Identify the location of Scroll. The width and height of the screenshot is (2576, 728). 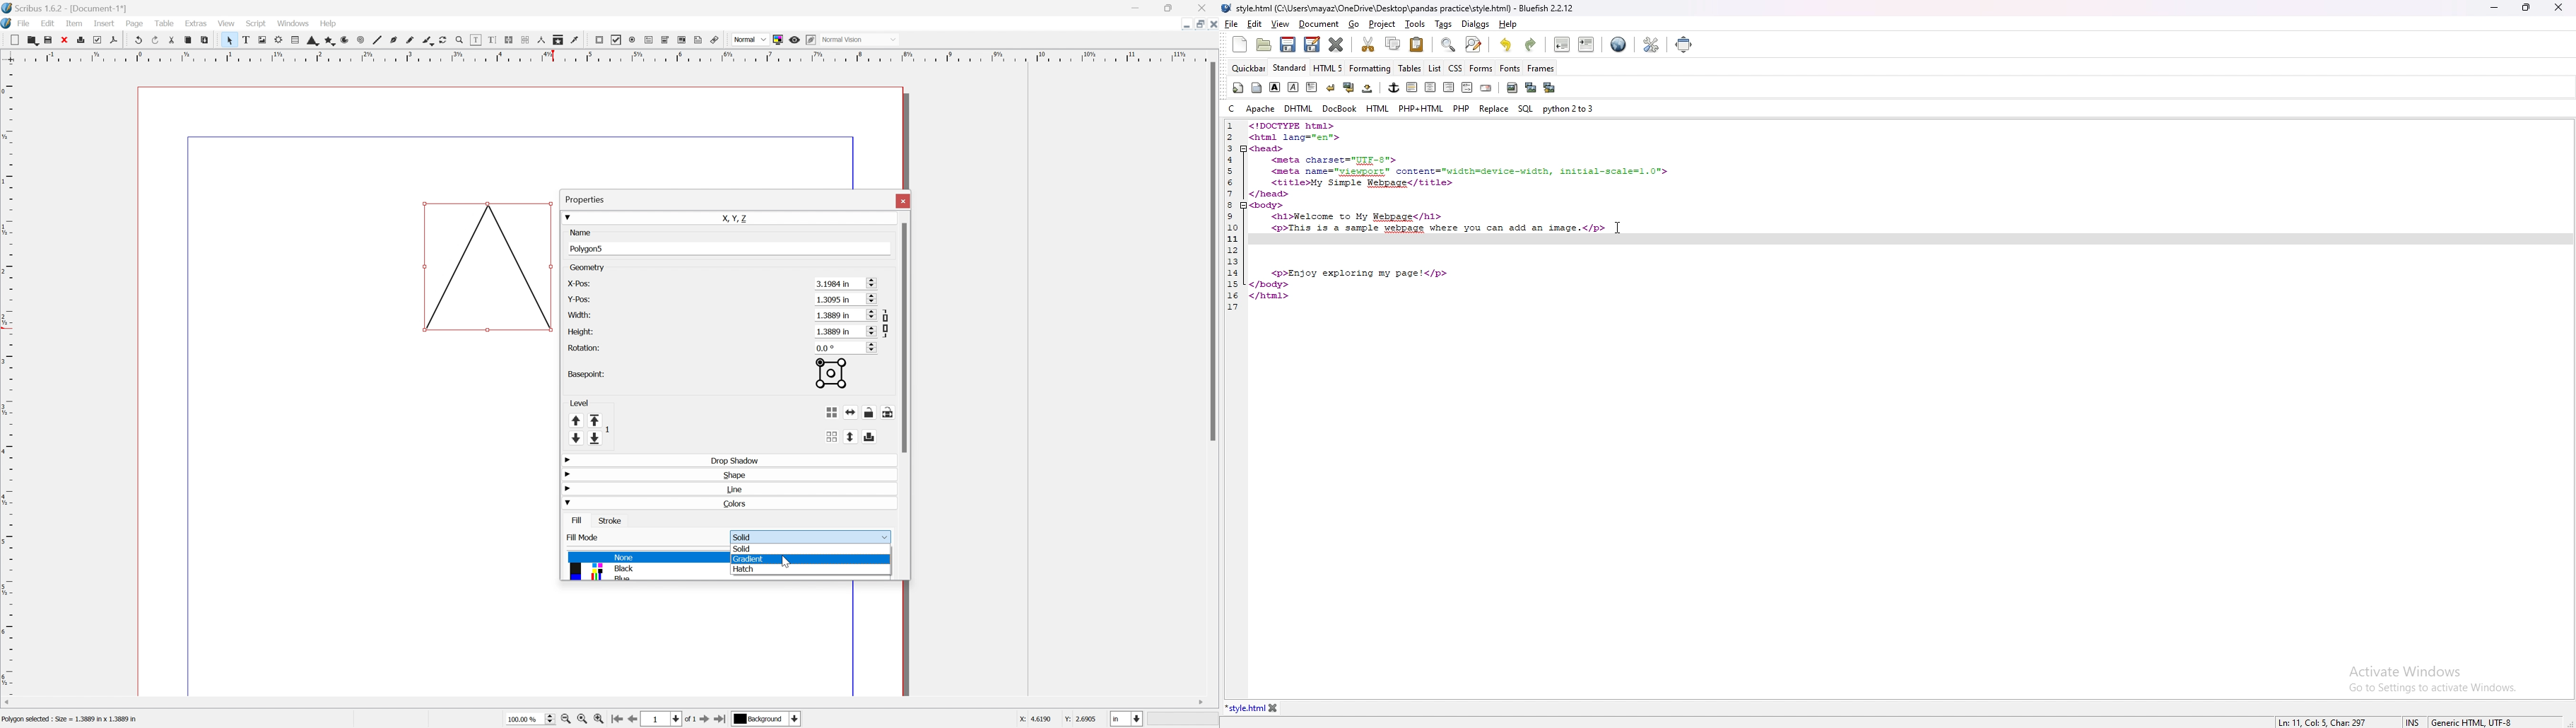
(882, 346).